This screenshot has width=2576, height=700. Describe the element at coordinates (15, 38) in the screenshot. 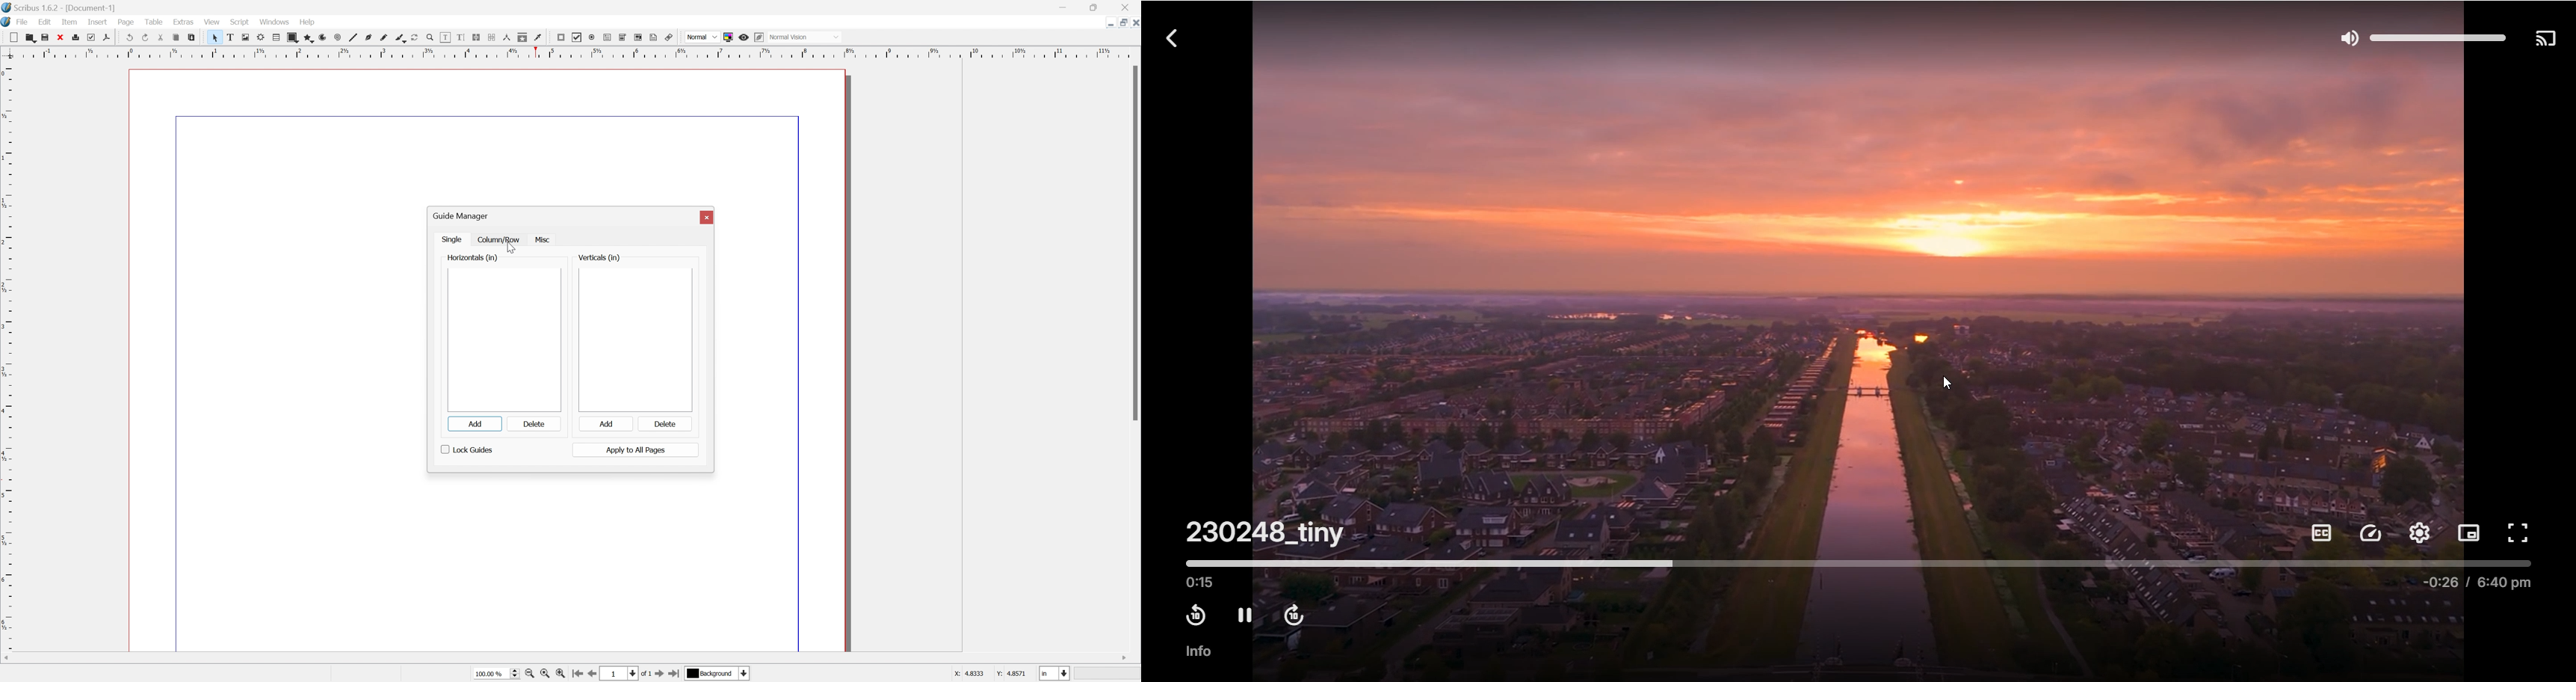

I see `new` at that location.